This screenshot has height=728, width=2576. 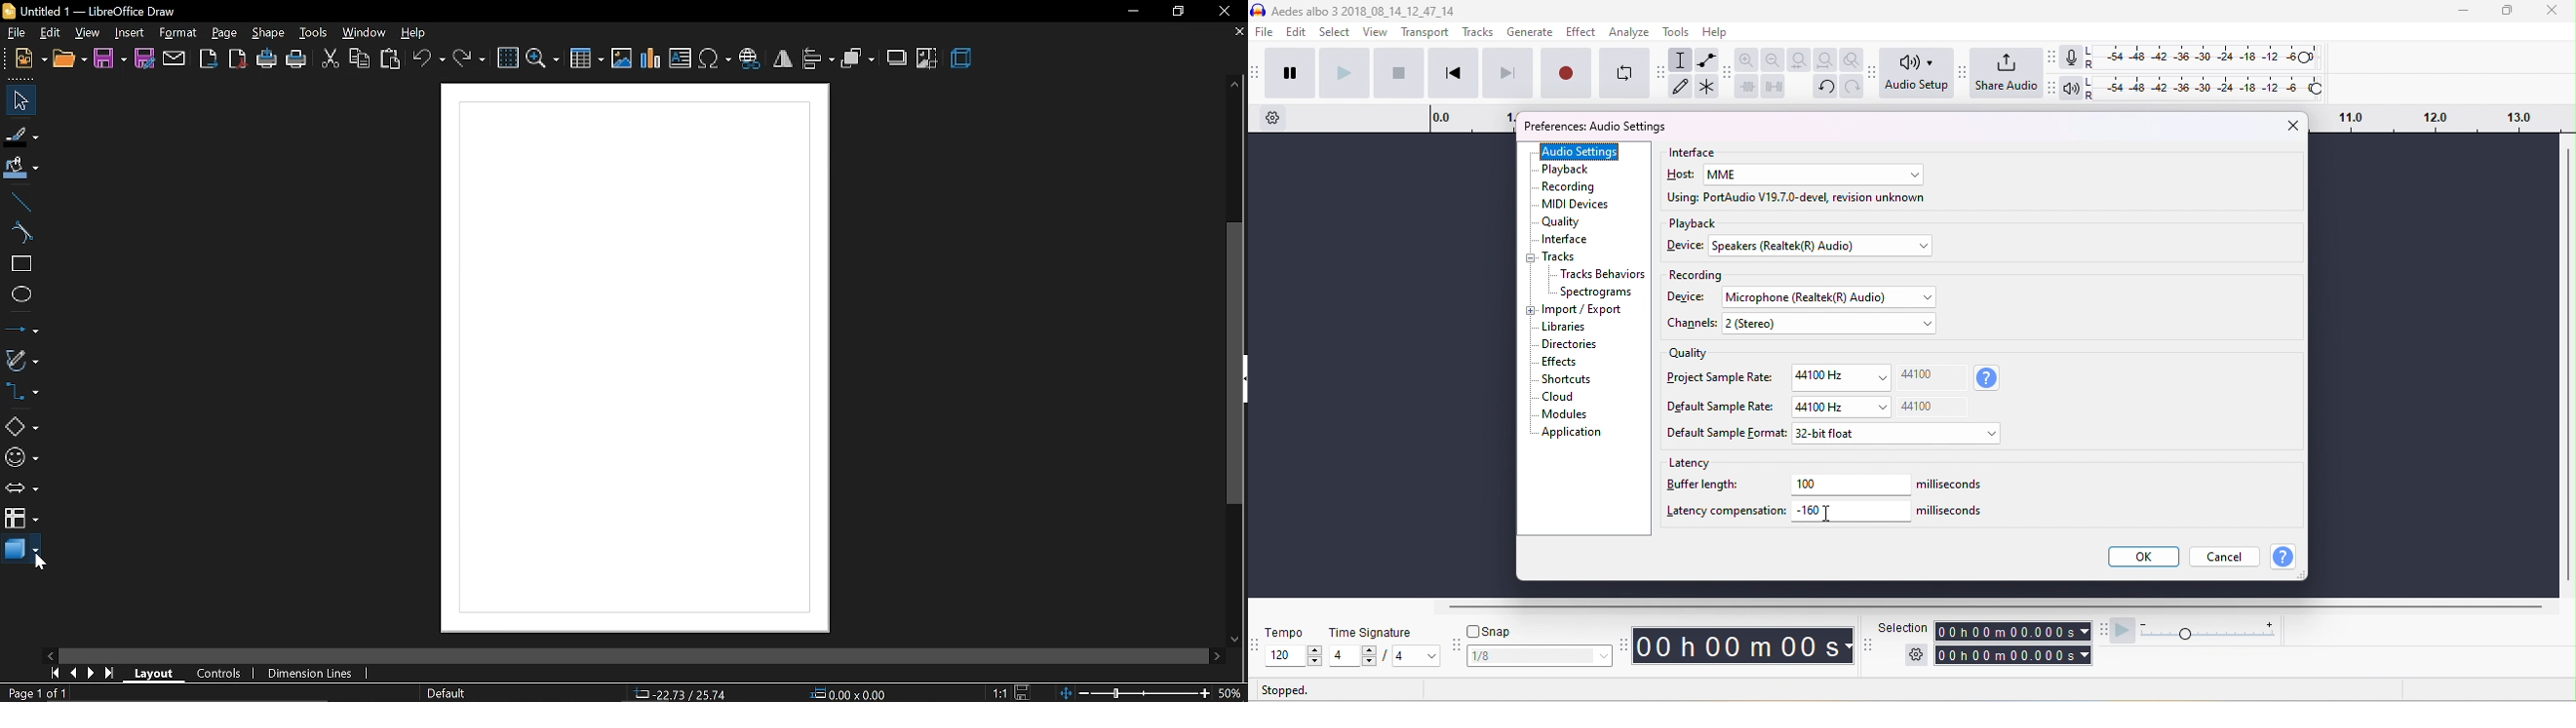 I want to click on cut, so click(x=331, y=61).